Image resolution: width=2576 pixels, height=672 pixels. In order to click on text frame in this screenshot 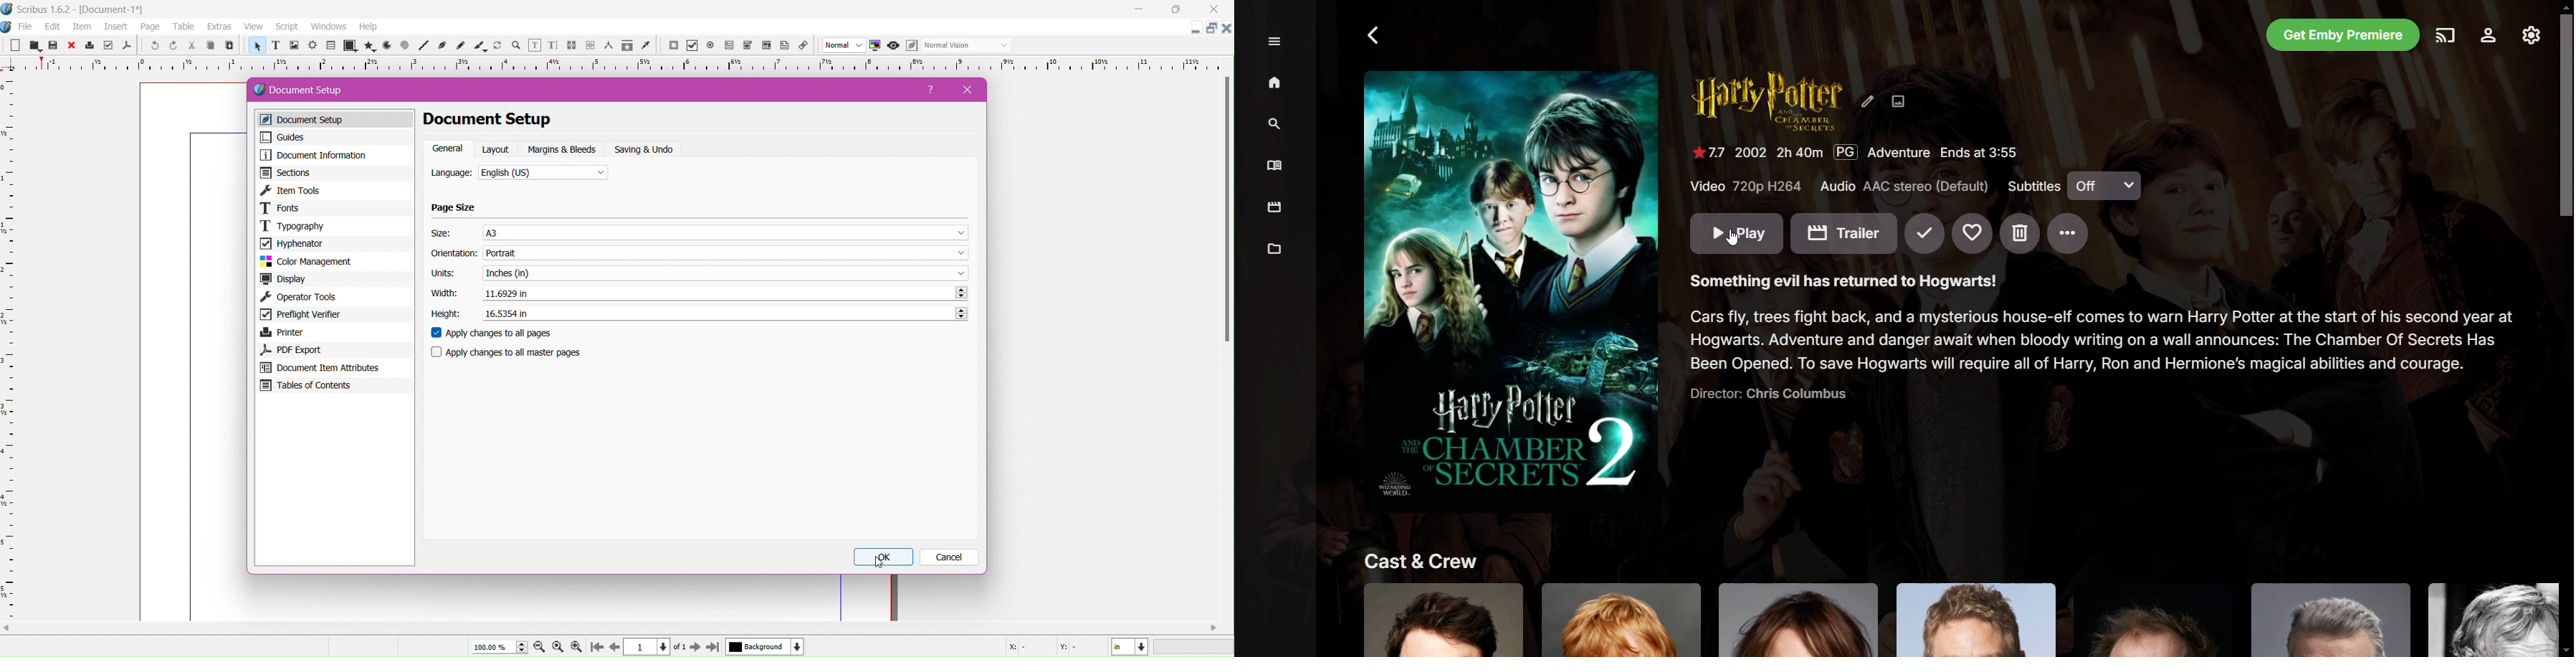, I will do `click(275, 47)`.